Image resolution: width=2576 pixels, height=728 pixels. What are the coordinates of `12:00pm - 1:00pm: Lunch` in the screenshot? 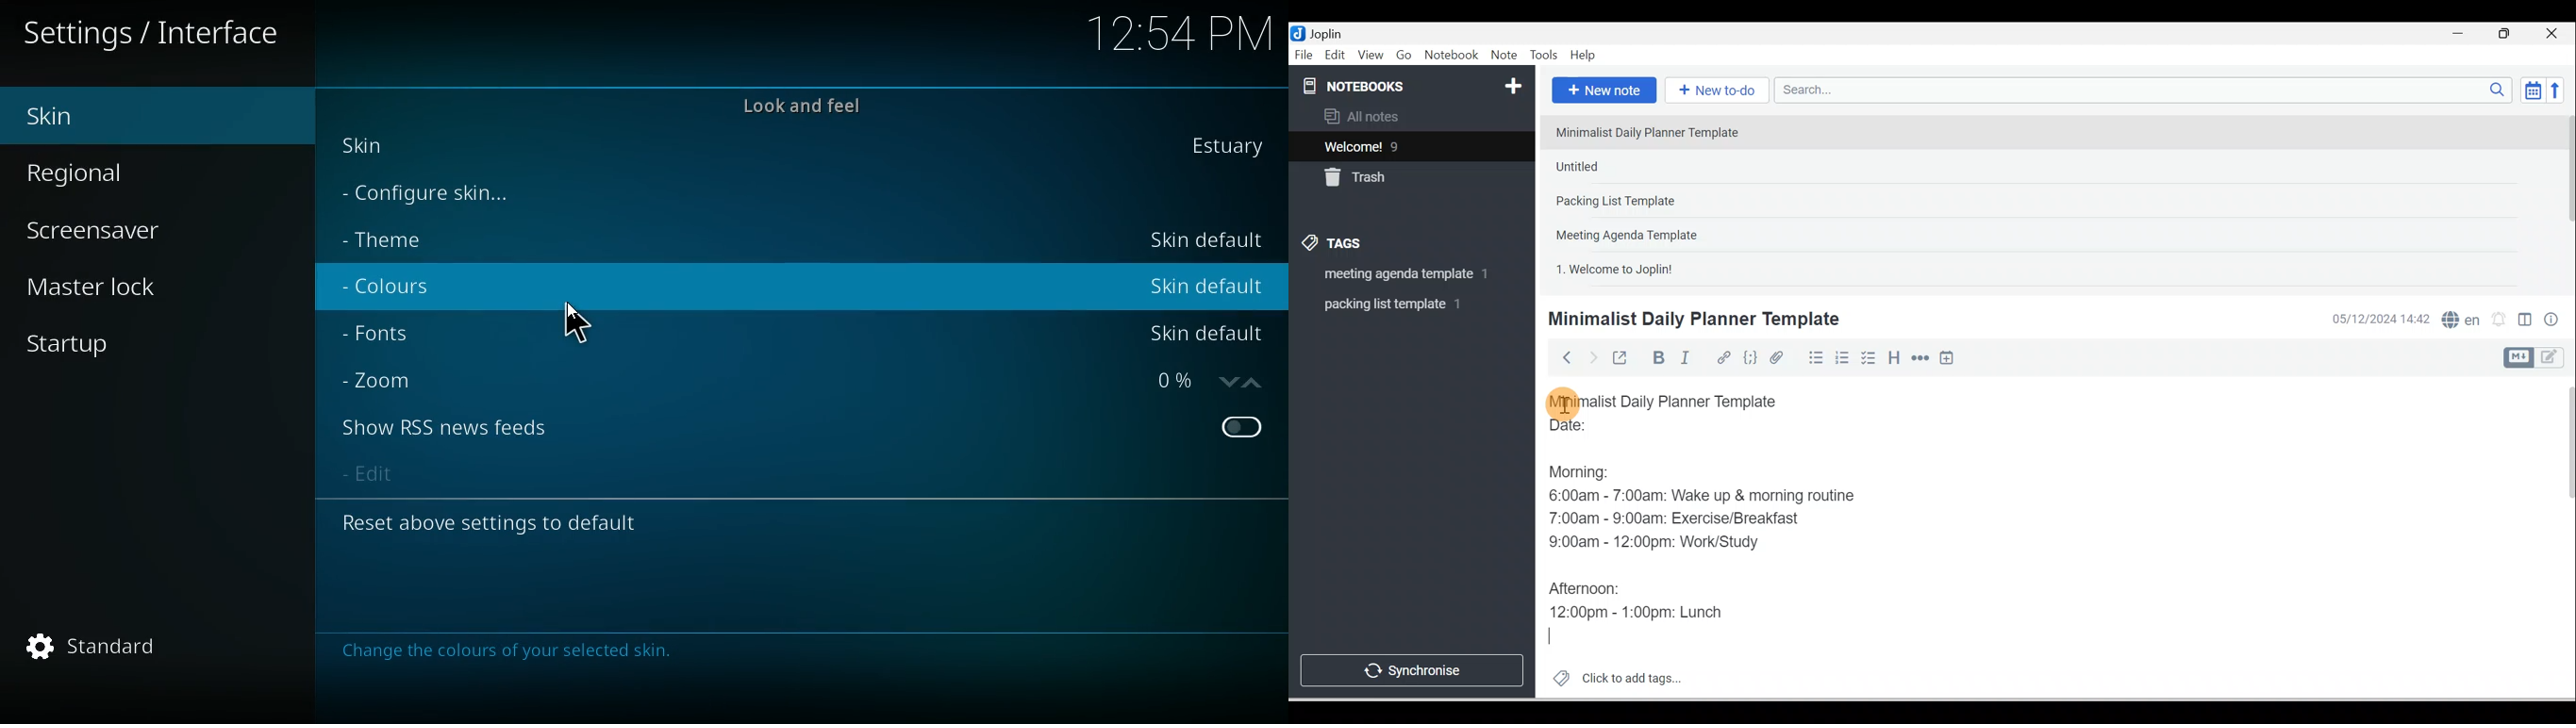 It's located at (1653, 608).